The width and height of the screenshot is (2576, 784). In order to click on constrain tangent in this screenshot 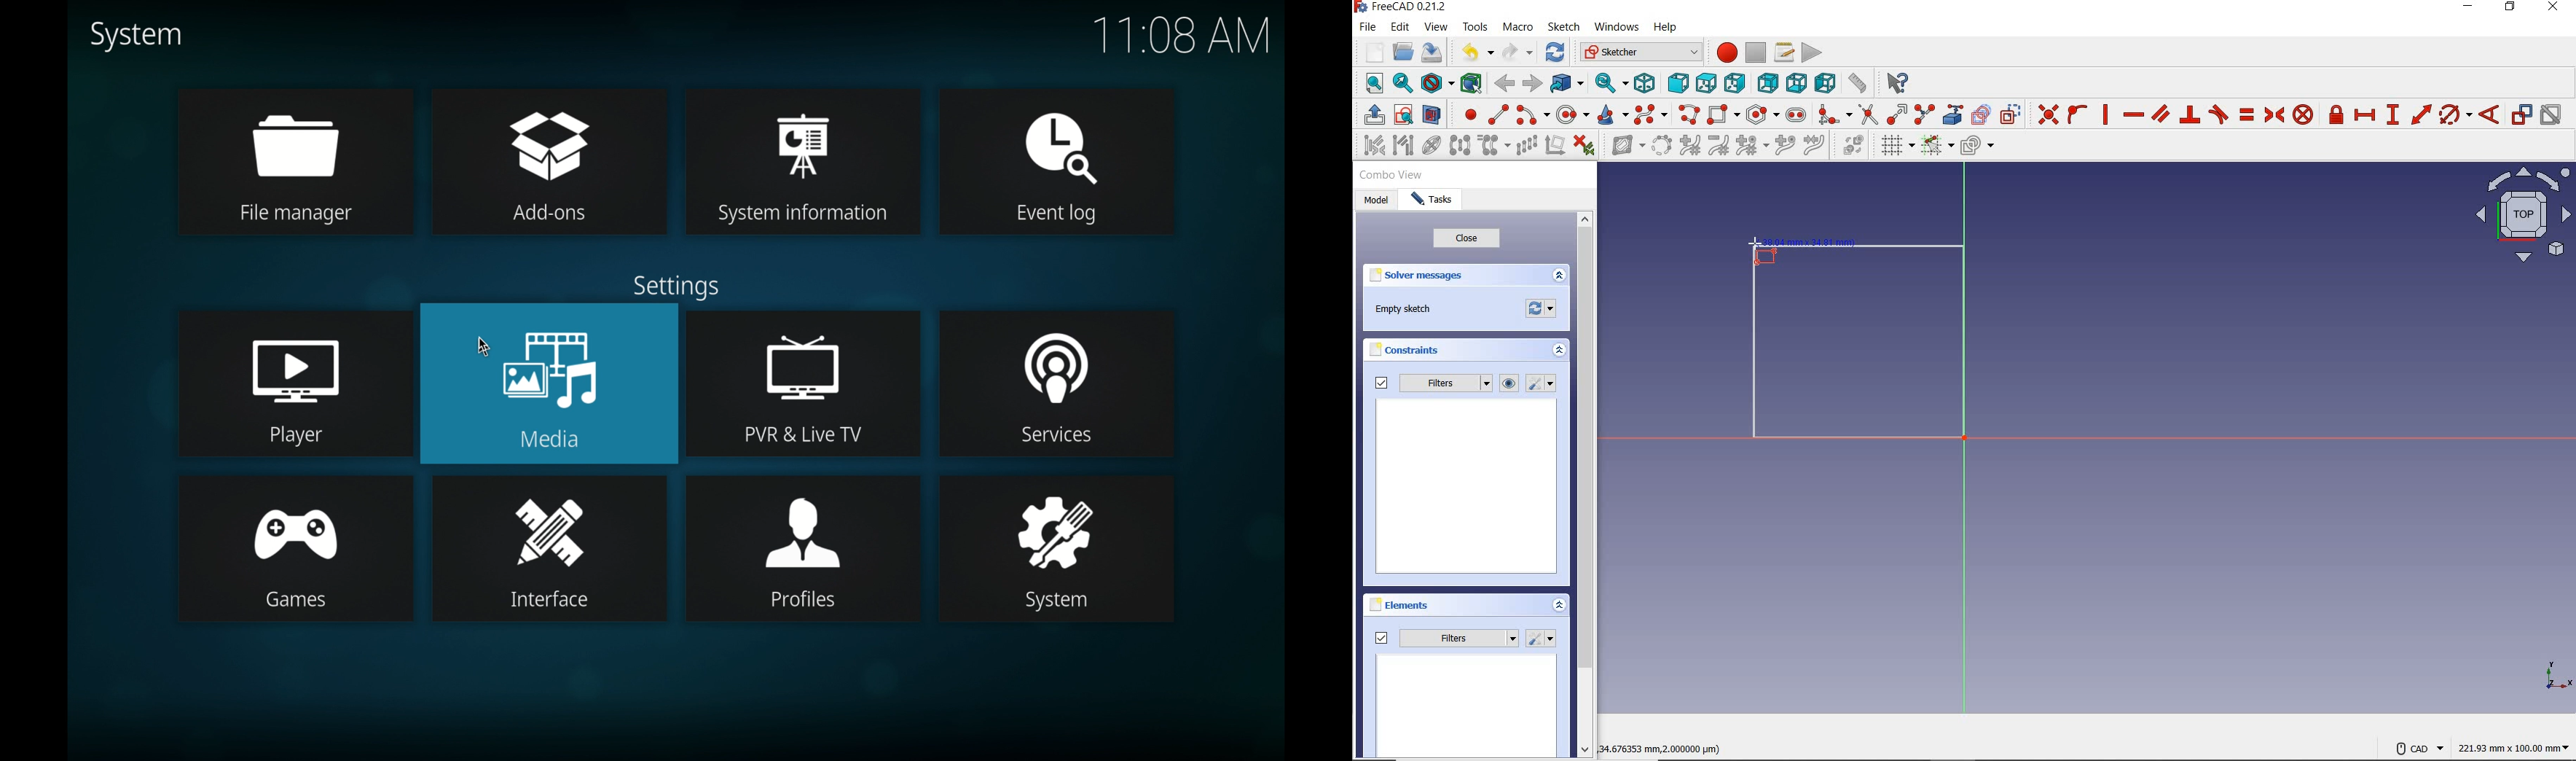, I will do `click(2219, 114)`.